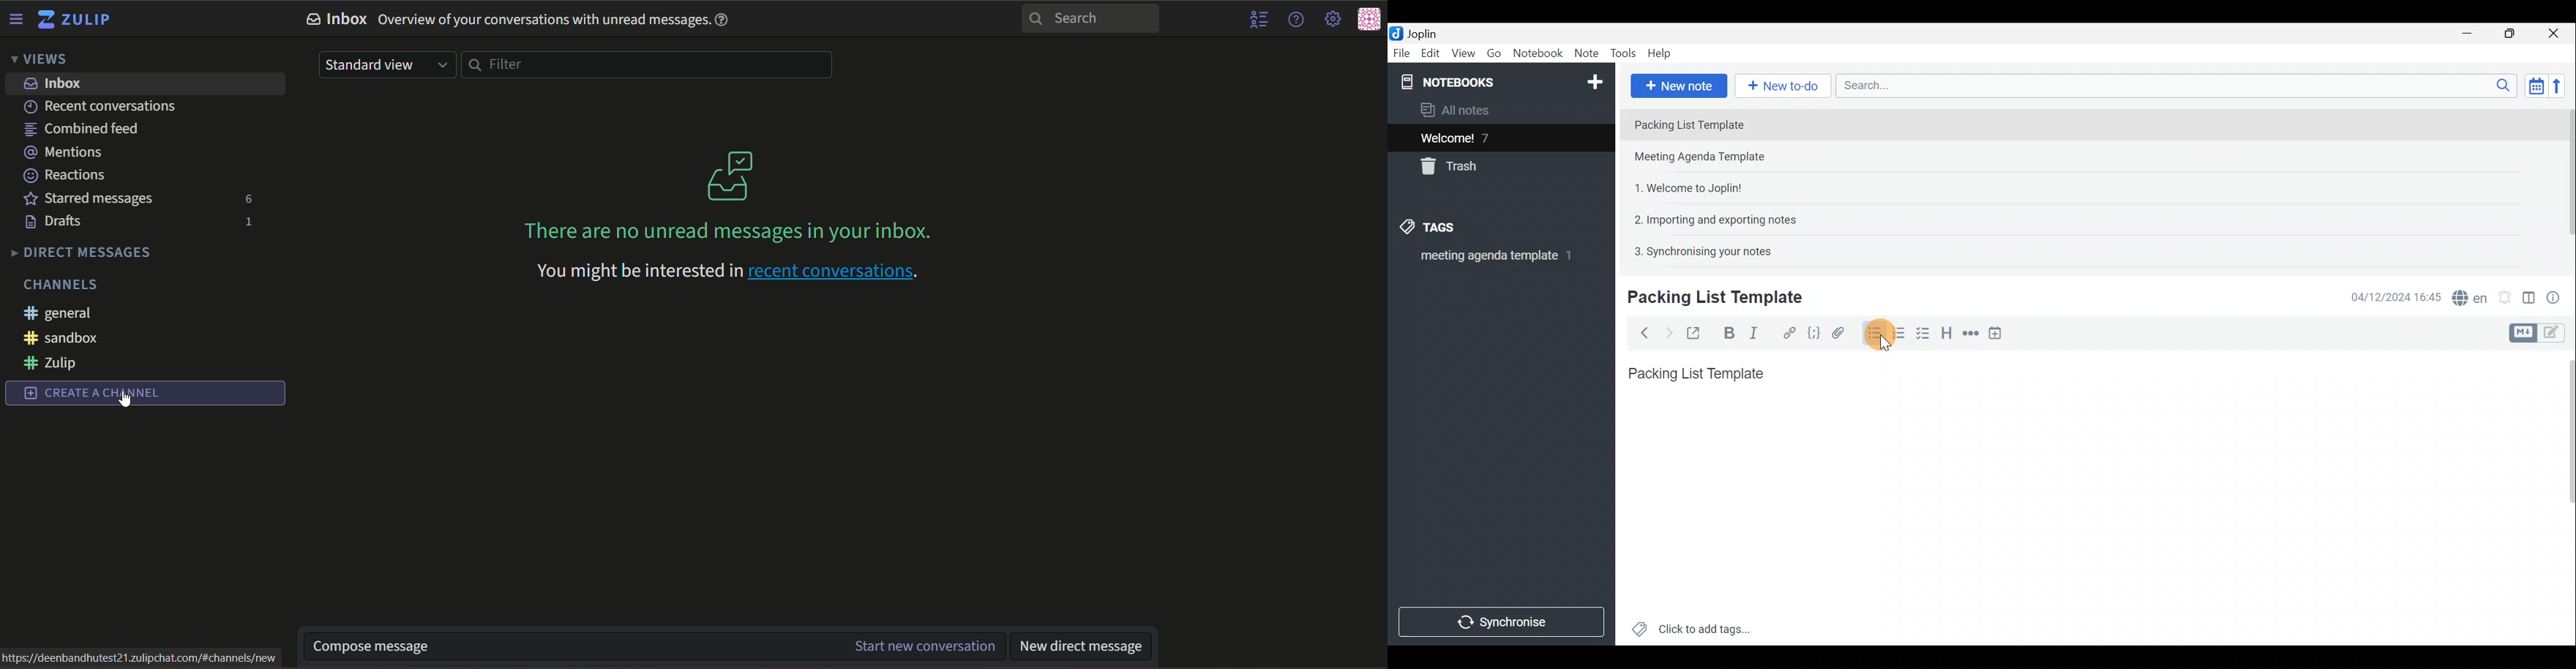 The image size is (2576, 672). I want to click on search, so click(1092, 20).